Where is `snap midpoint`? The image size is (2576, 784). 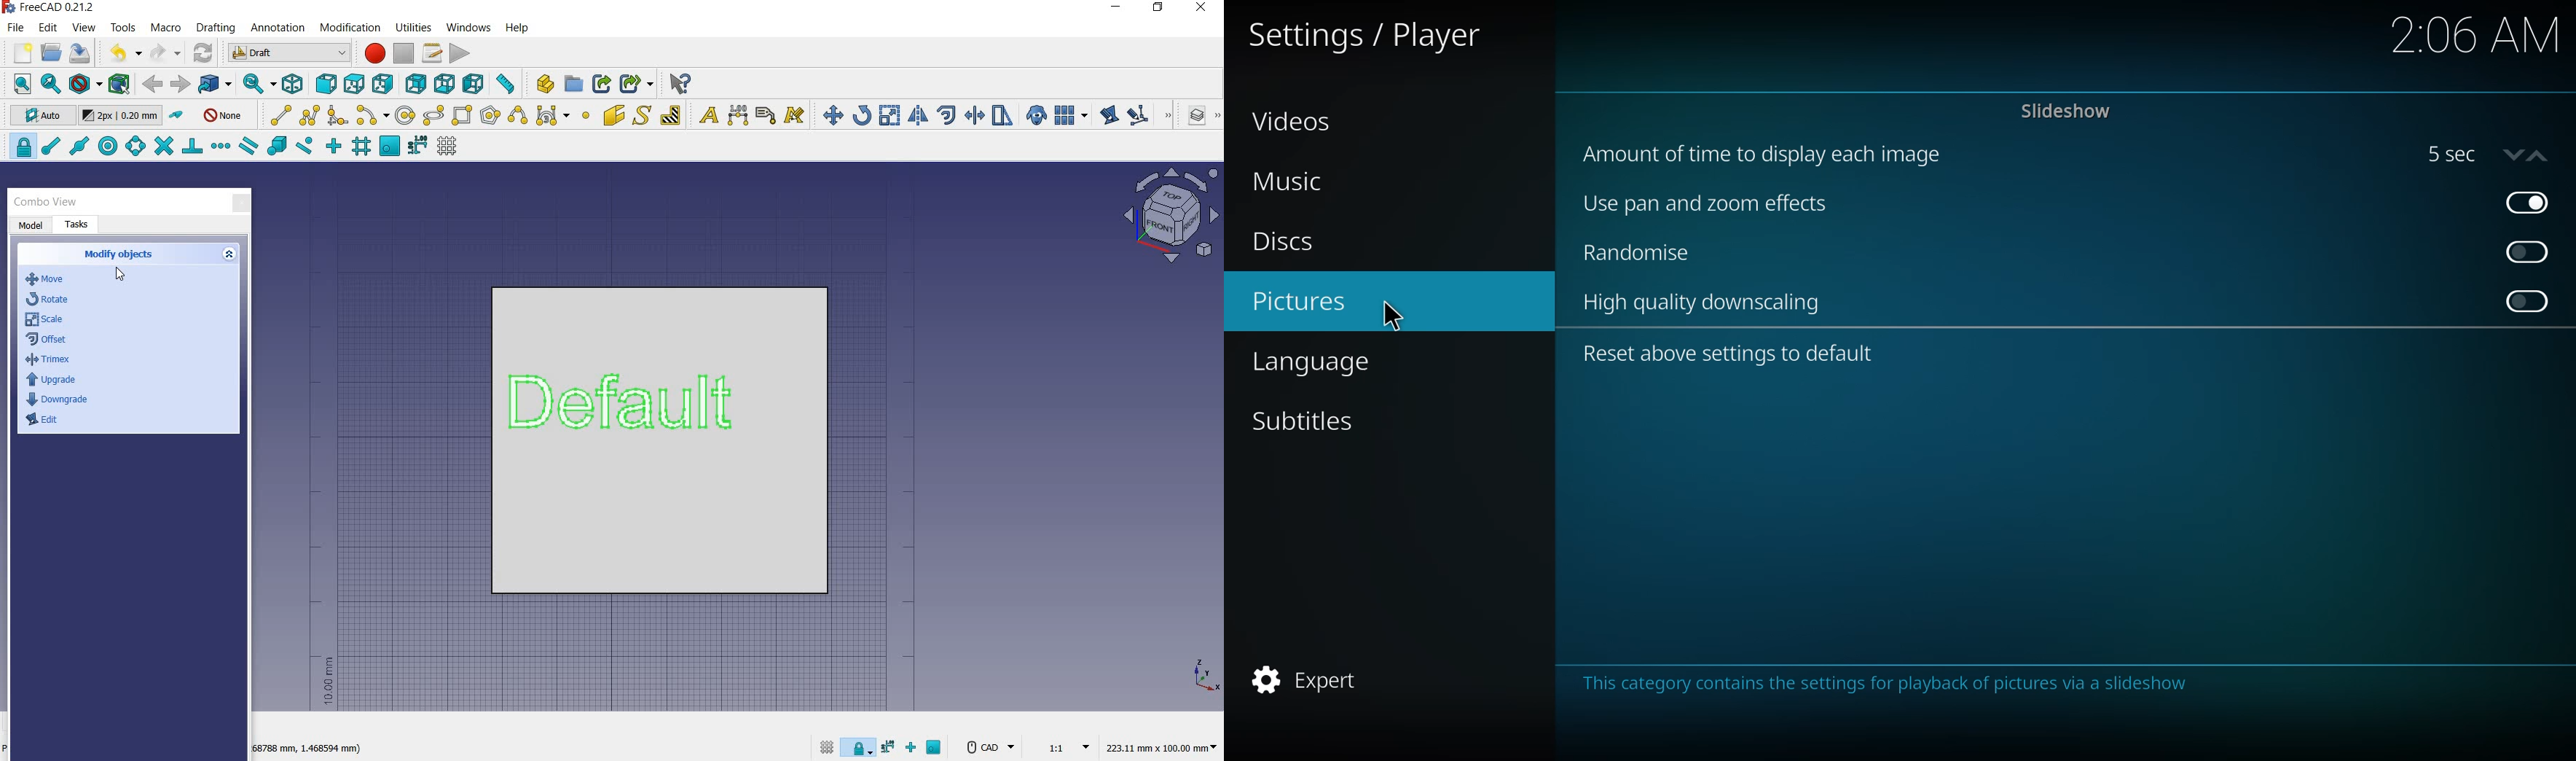 snap midpoint is located at coordinates (78, 145).